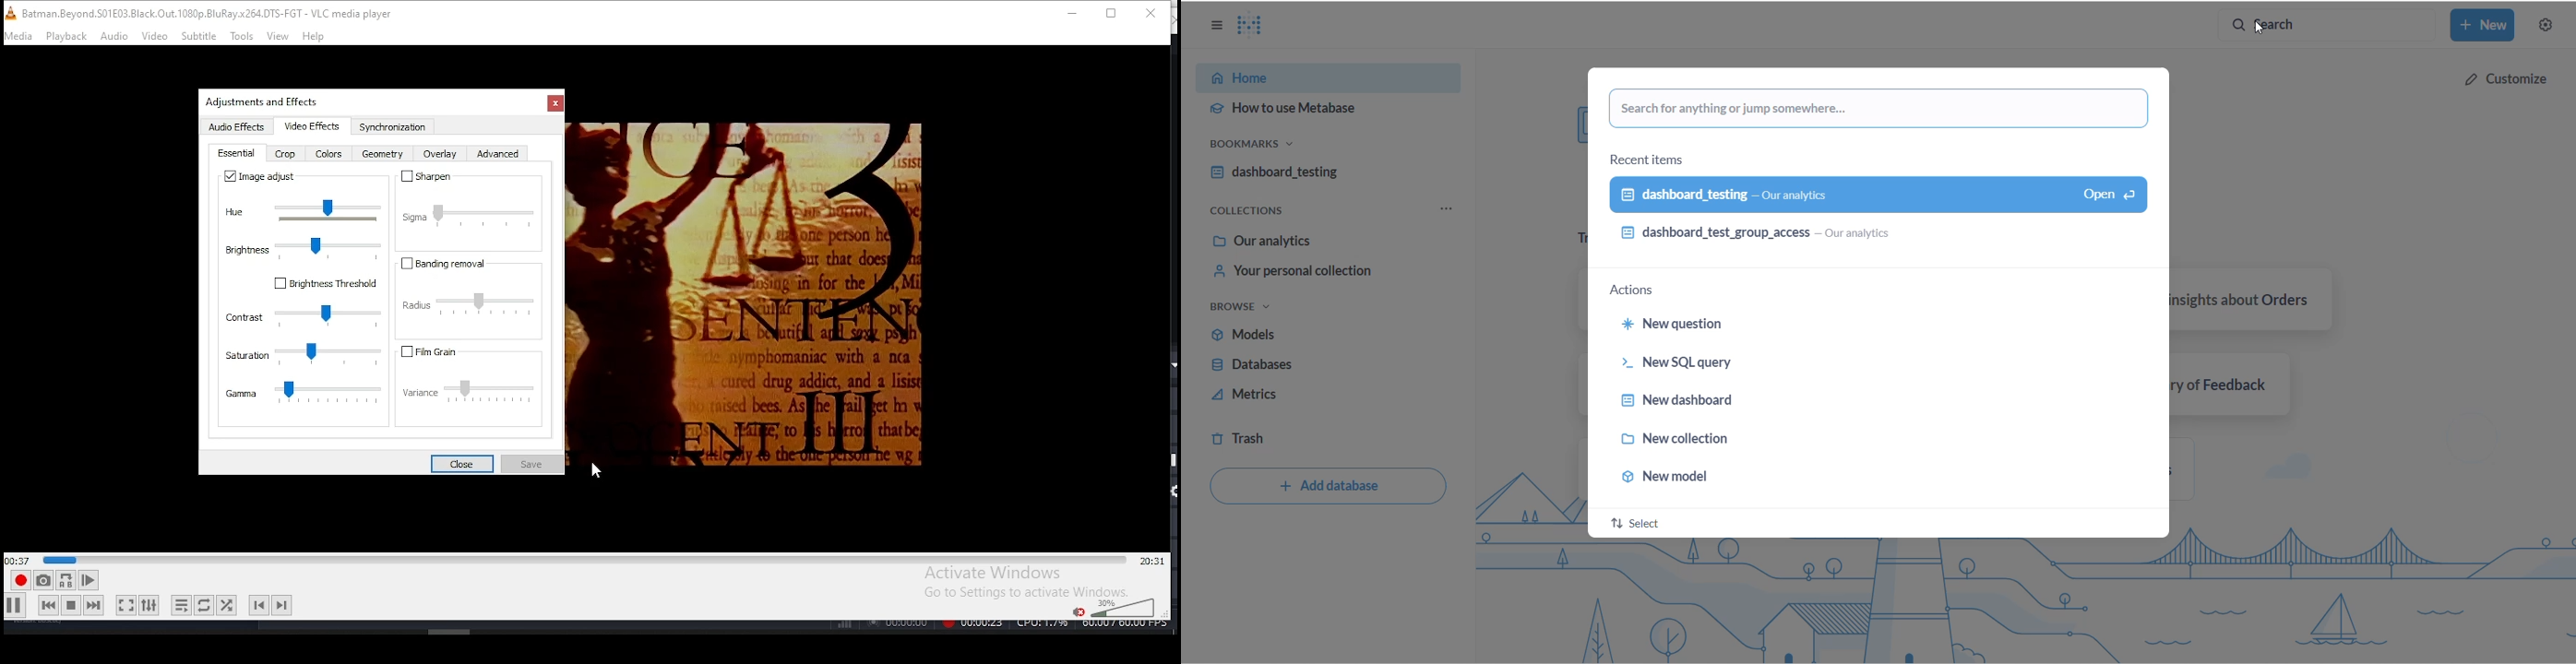  Describe the element at coordinates (584, 558) in the screenshot. I see `seek bar` at that location.